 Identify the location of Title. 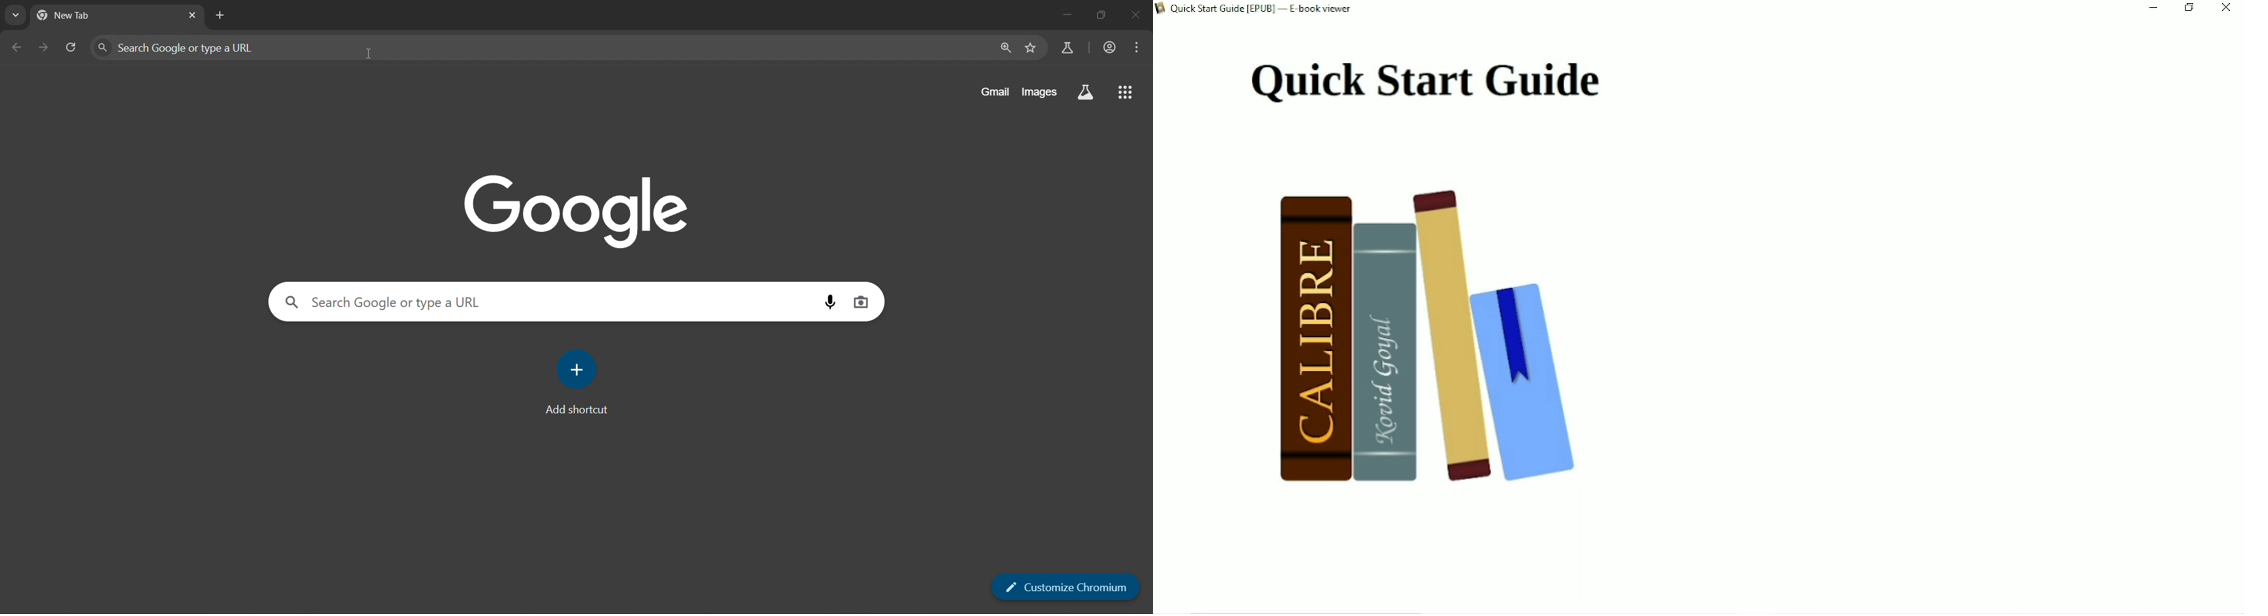
(1425, 82).